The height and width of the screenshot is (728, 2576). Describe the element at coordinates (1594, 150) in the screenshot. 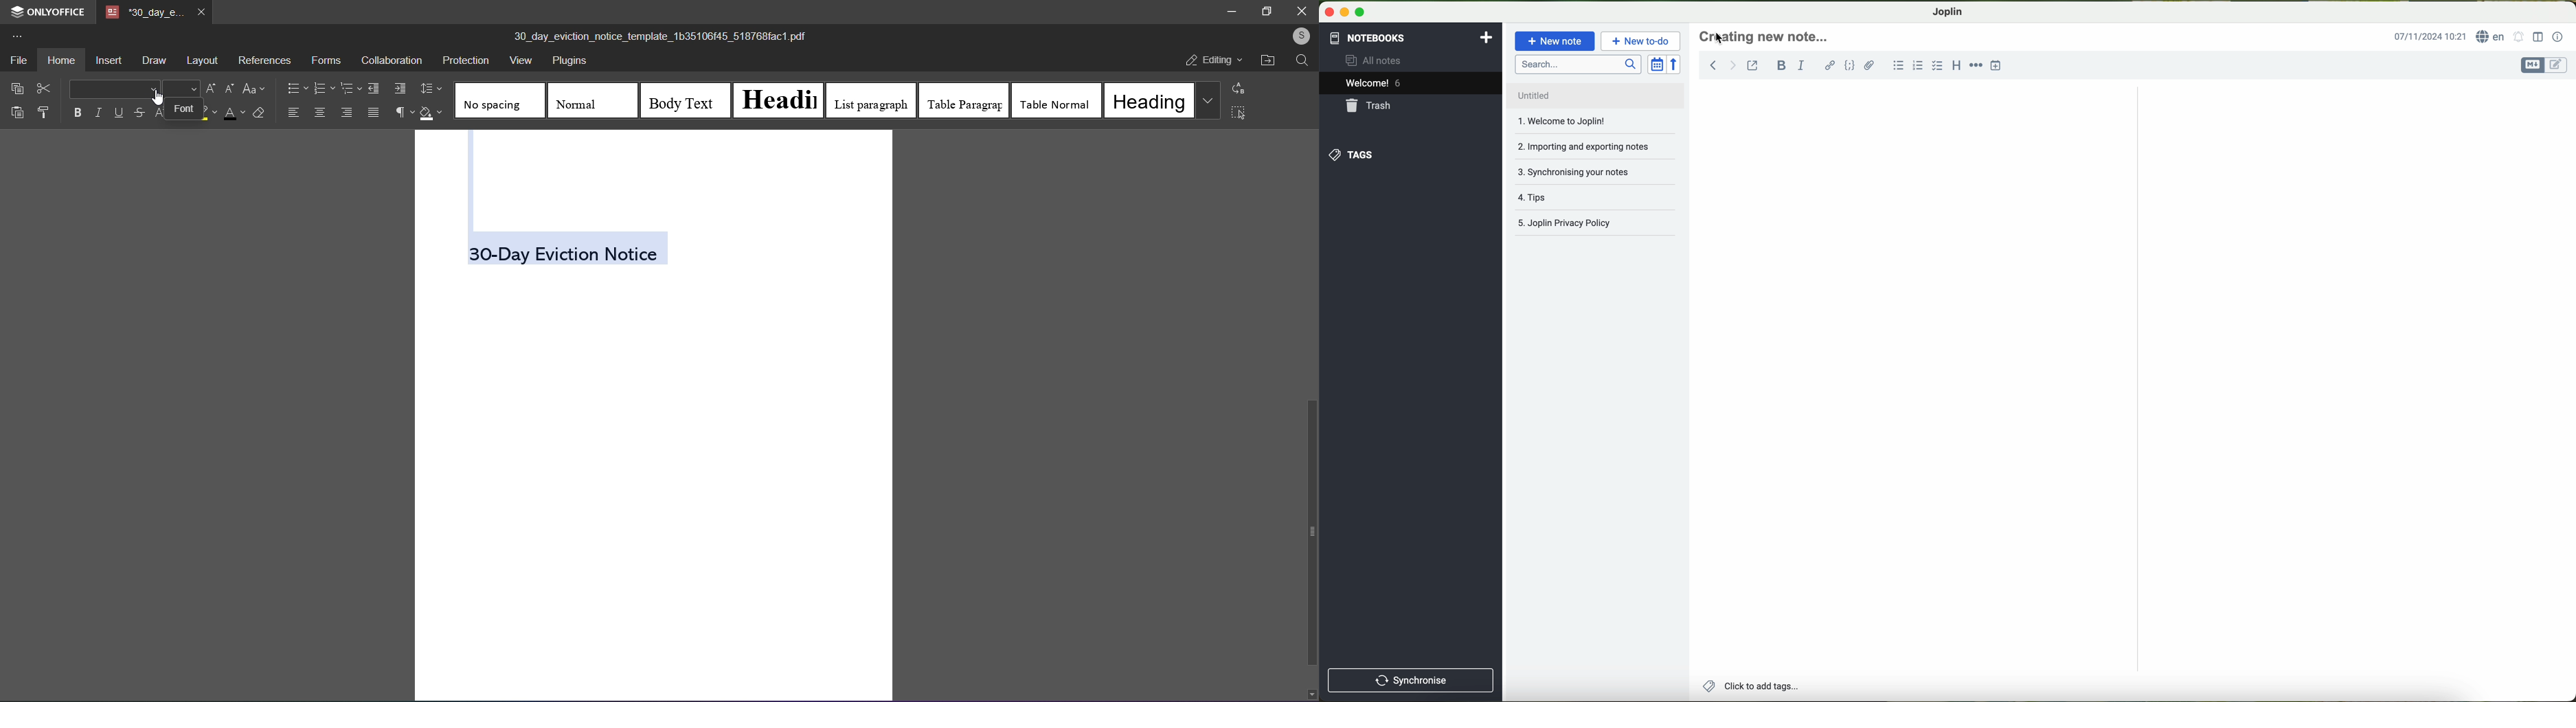

I see `importing and exporting notes` at that location.